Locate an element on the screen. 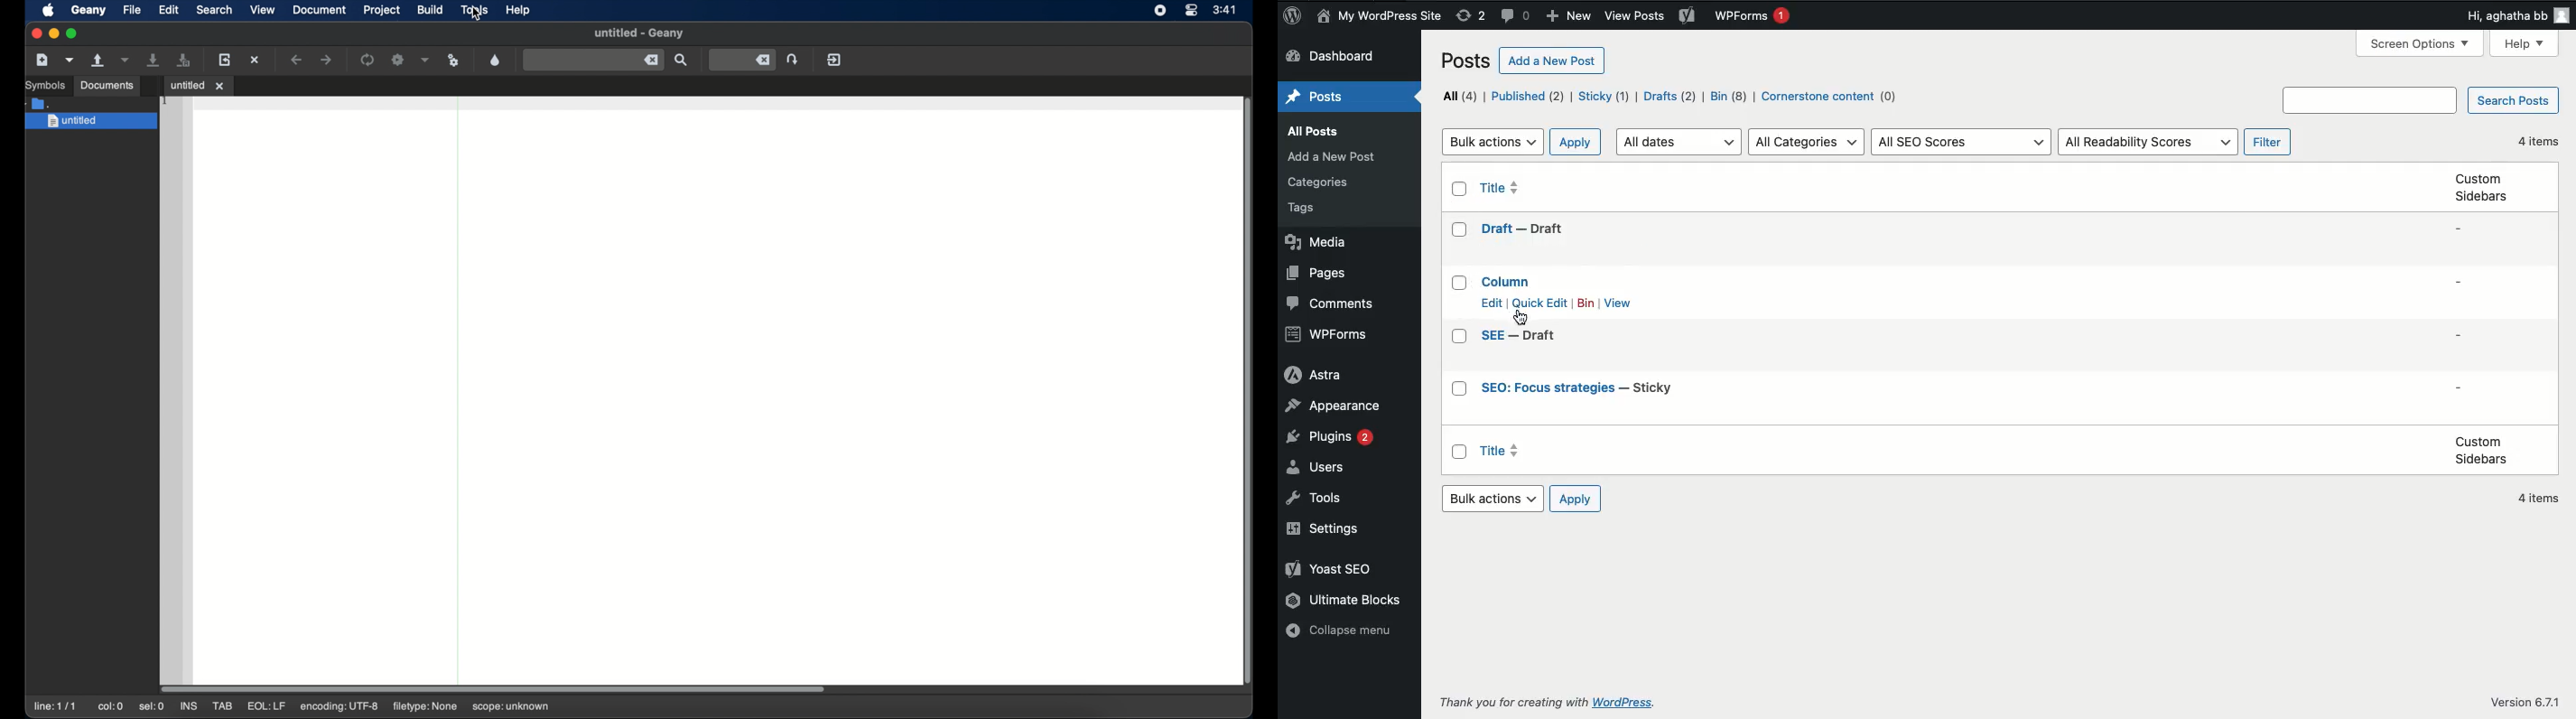 The width and height of the screenshot is (2576, 728). screen options is located at coordinates (2421, 43).